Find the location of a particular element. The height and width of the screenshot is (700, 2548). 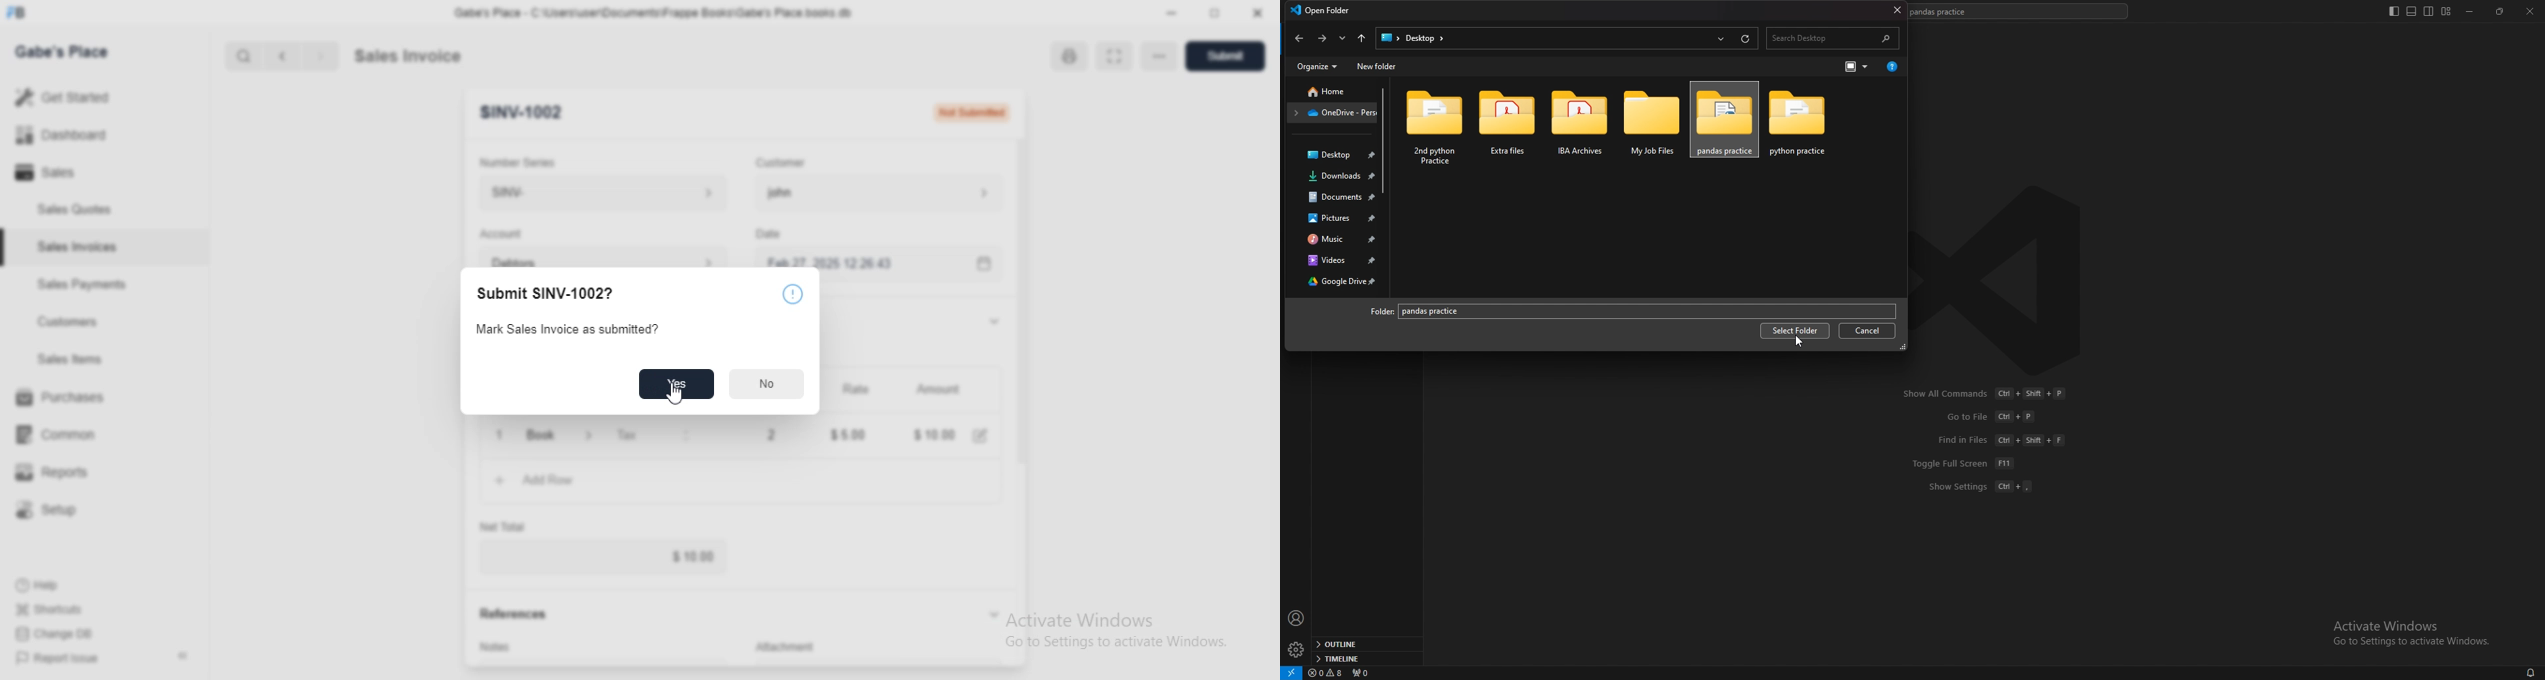

Activate Windows
Go to Settings to activate Windows. is located at coordinates (2407, 632).